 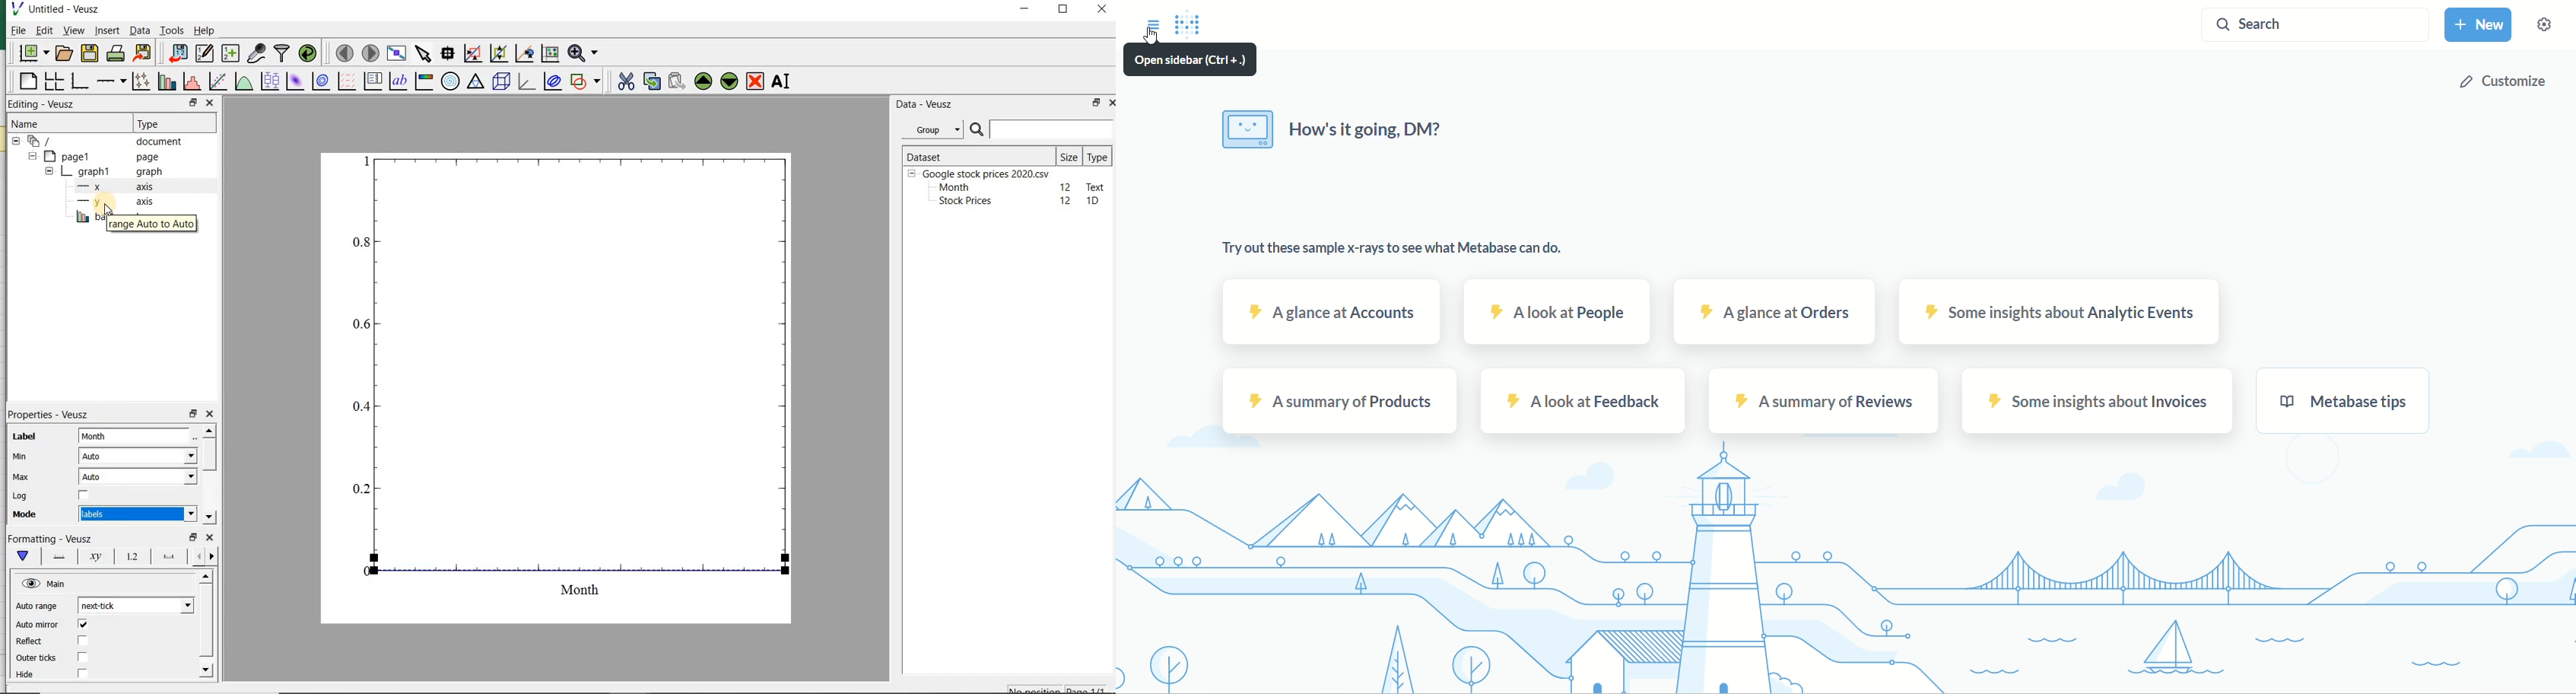 I want to click on 12, so click(x=1067, y=201).